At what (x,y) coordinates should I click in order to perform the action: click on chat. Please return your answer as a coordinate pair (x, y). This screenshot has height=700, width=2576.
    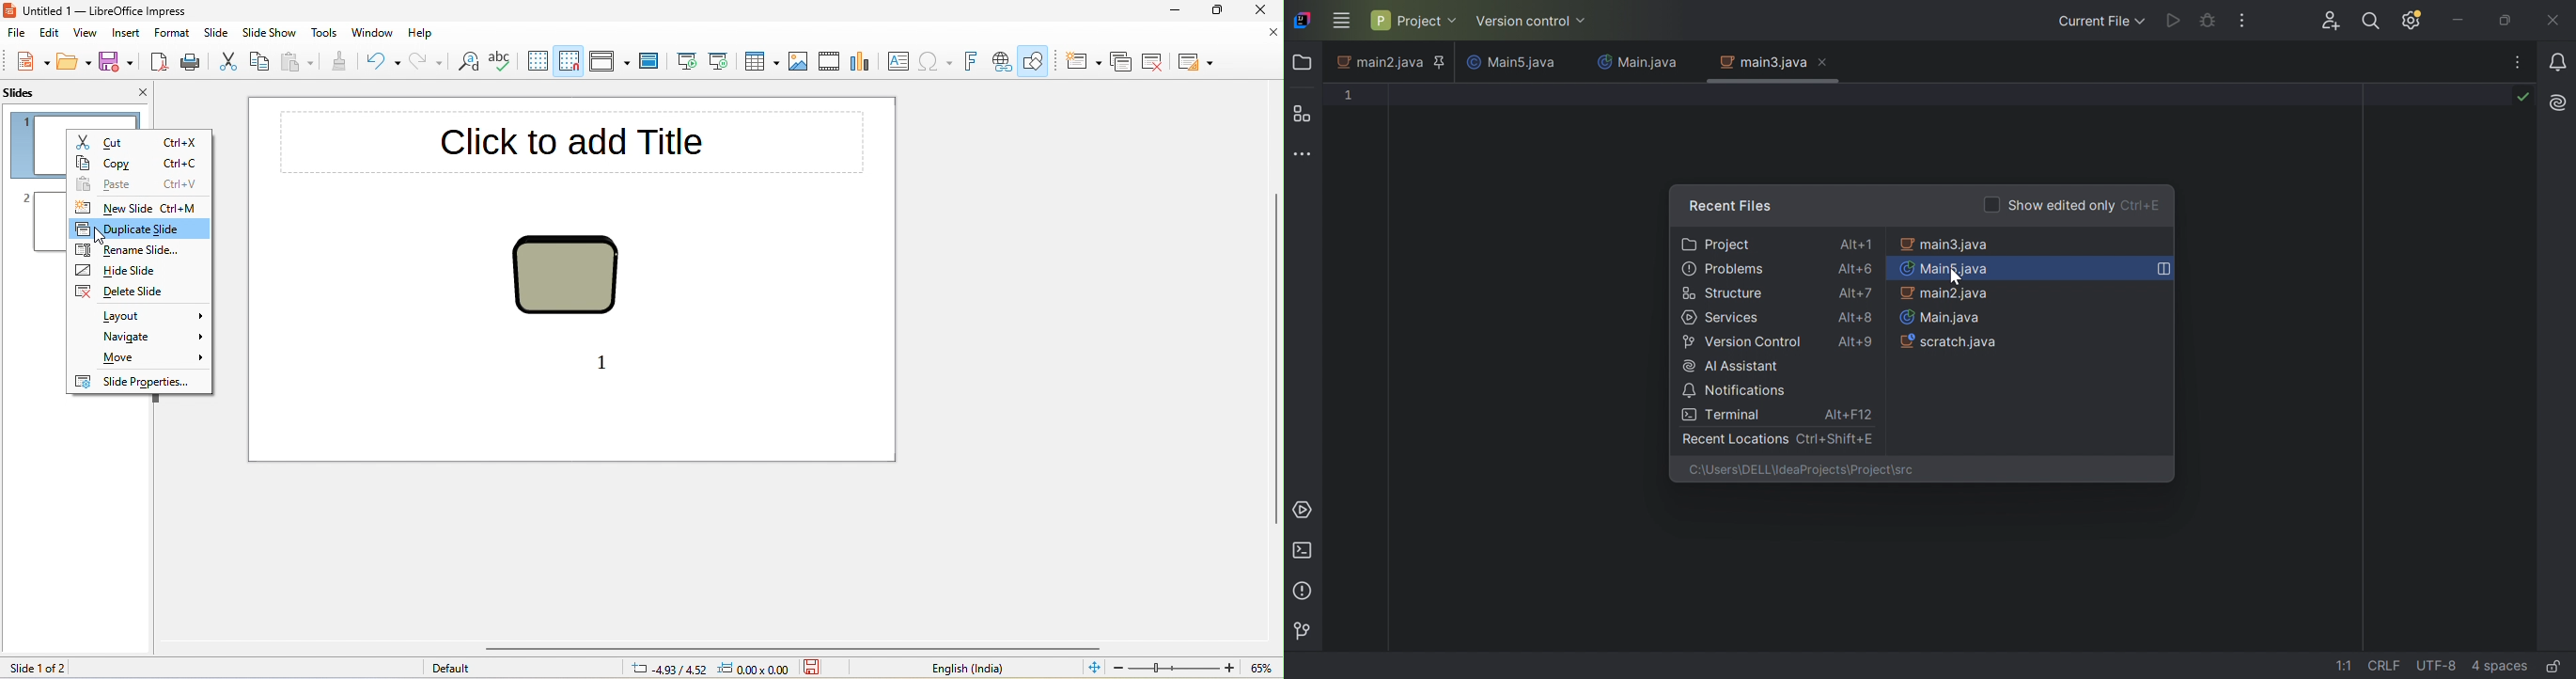
    Looking at the image, I should click on (861, 60).